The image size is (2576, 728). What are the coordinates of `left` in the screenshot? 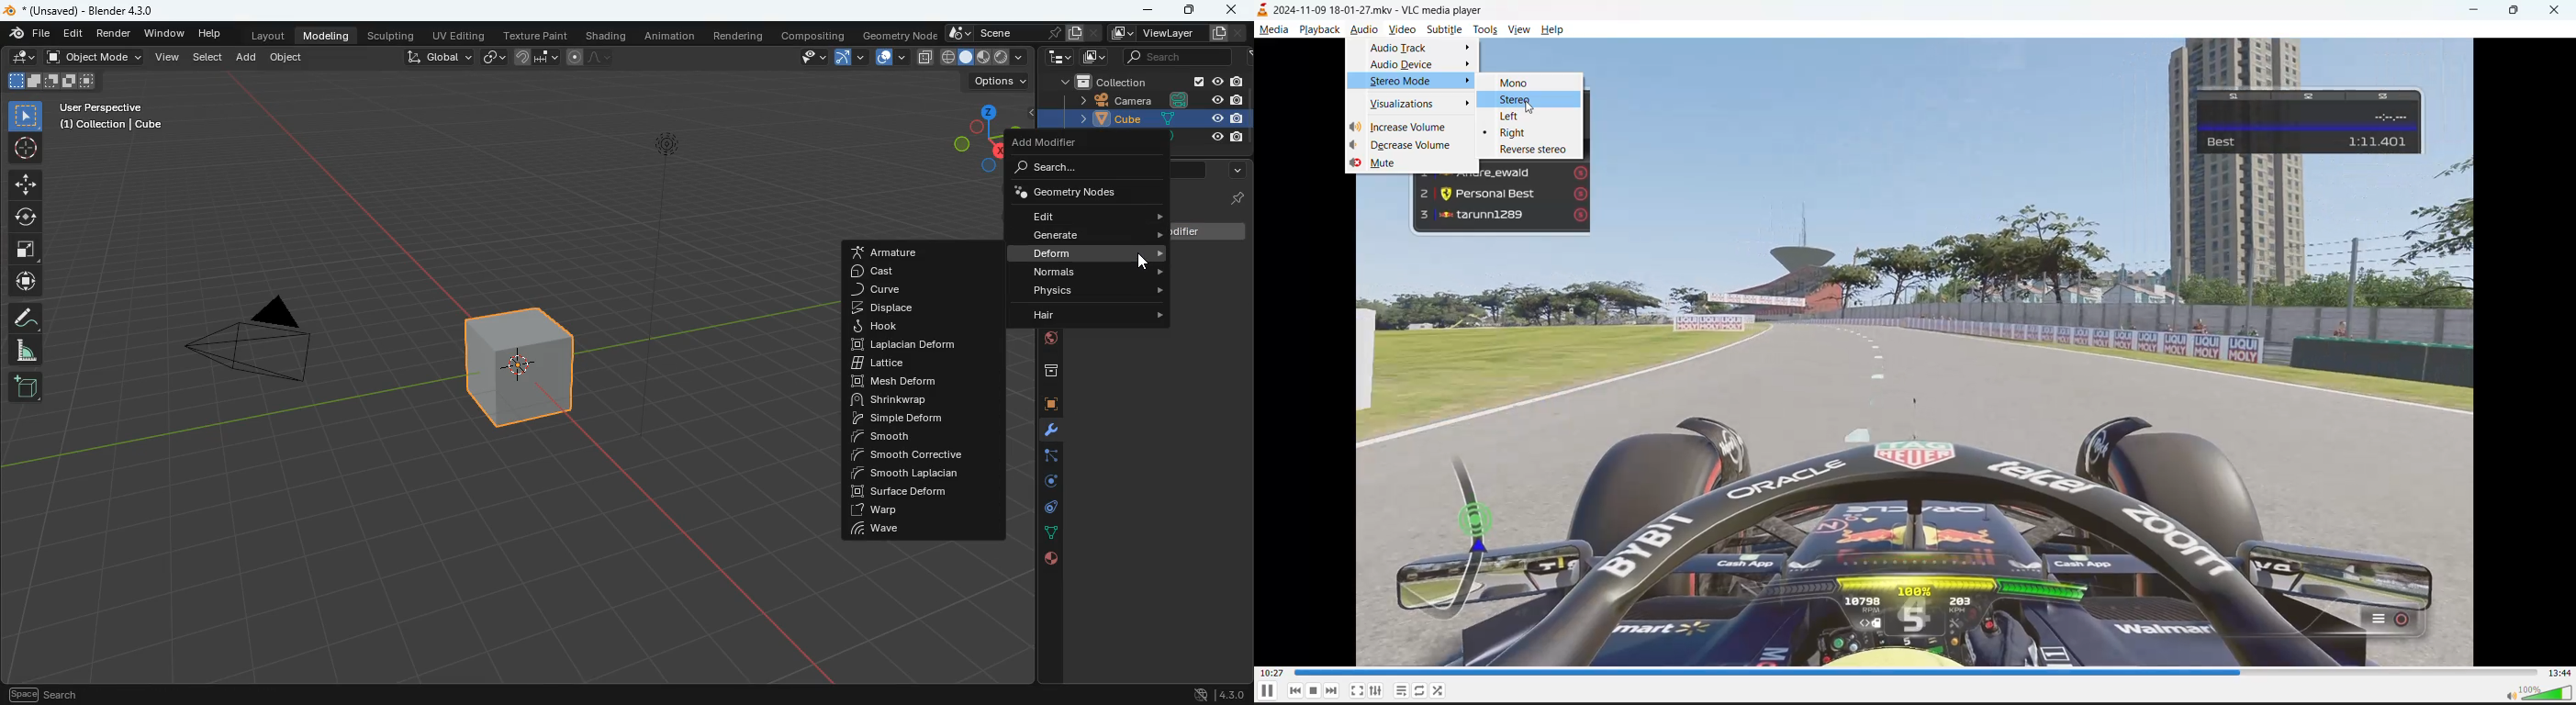 It's located at (1510, 117).